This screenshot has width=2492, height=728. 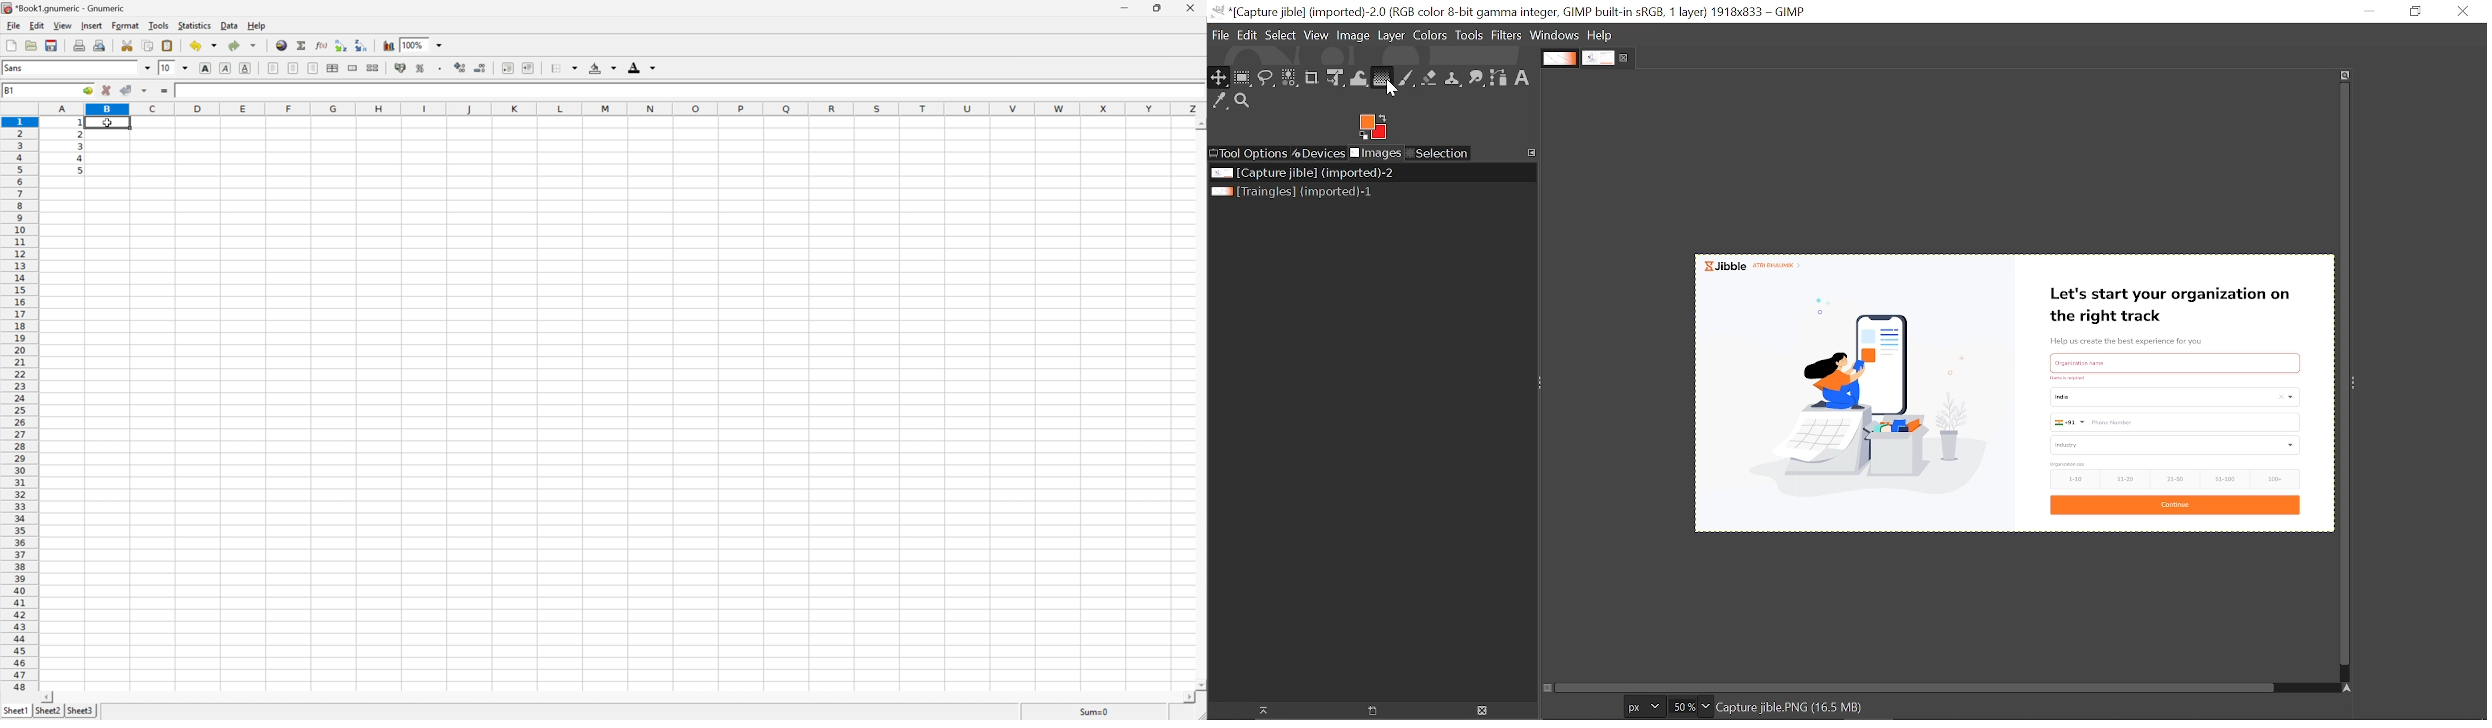 What do you see at coordinates (1790, 708) in the screenshot?
I see `Current file format and size` at bounding box center [1790, 708].